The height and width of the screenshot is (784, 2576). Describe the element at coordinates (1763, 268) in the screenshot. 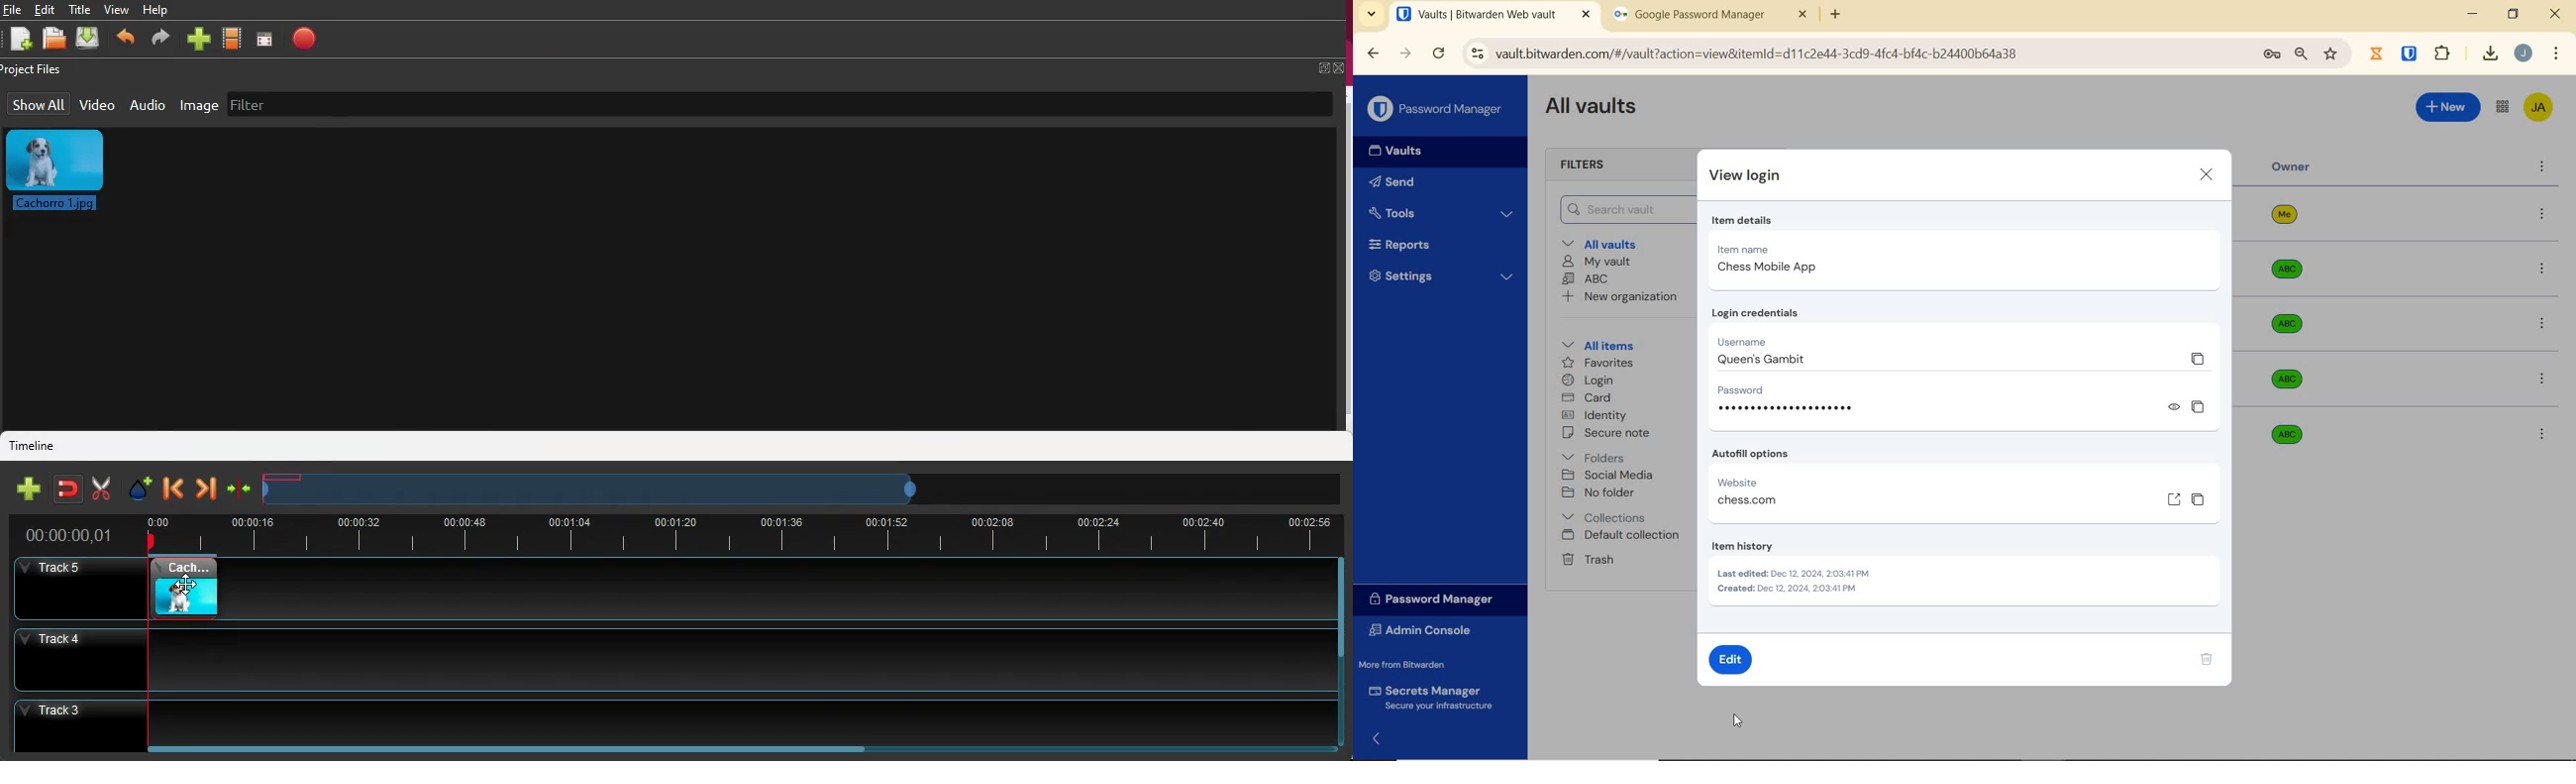

I see `chess mobile app` at that location.